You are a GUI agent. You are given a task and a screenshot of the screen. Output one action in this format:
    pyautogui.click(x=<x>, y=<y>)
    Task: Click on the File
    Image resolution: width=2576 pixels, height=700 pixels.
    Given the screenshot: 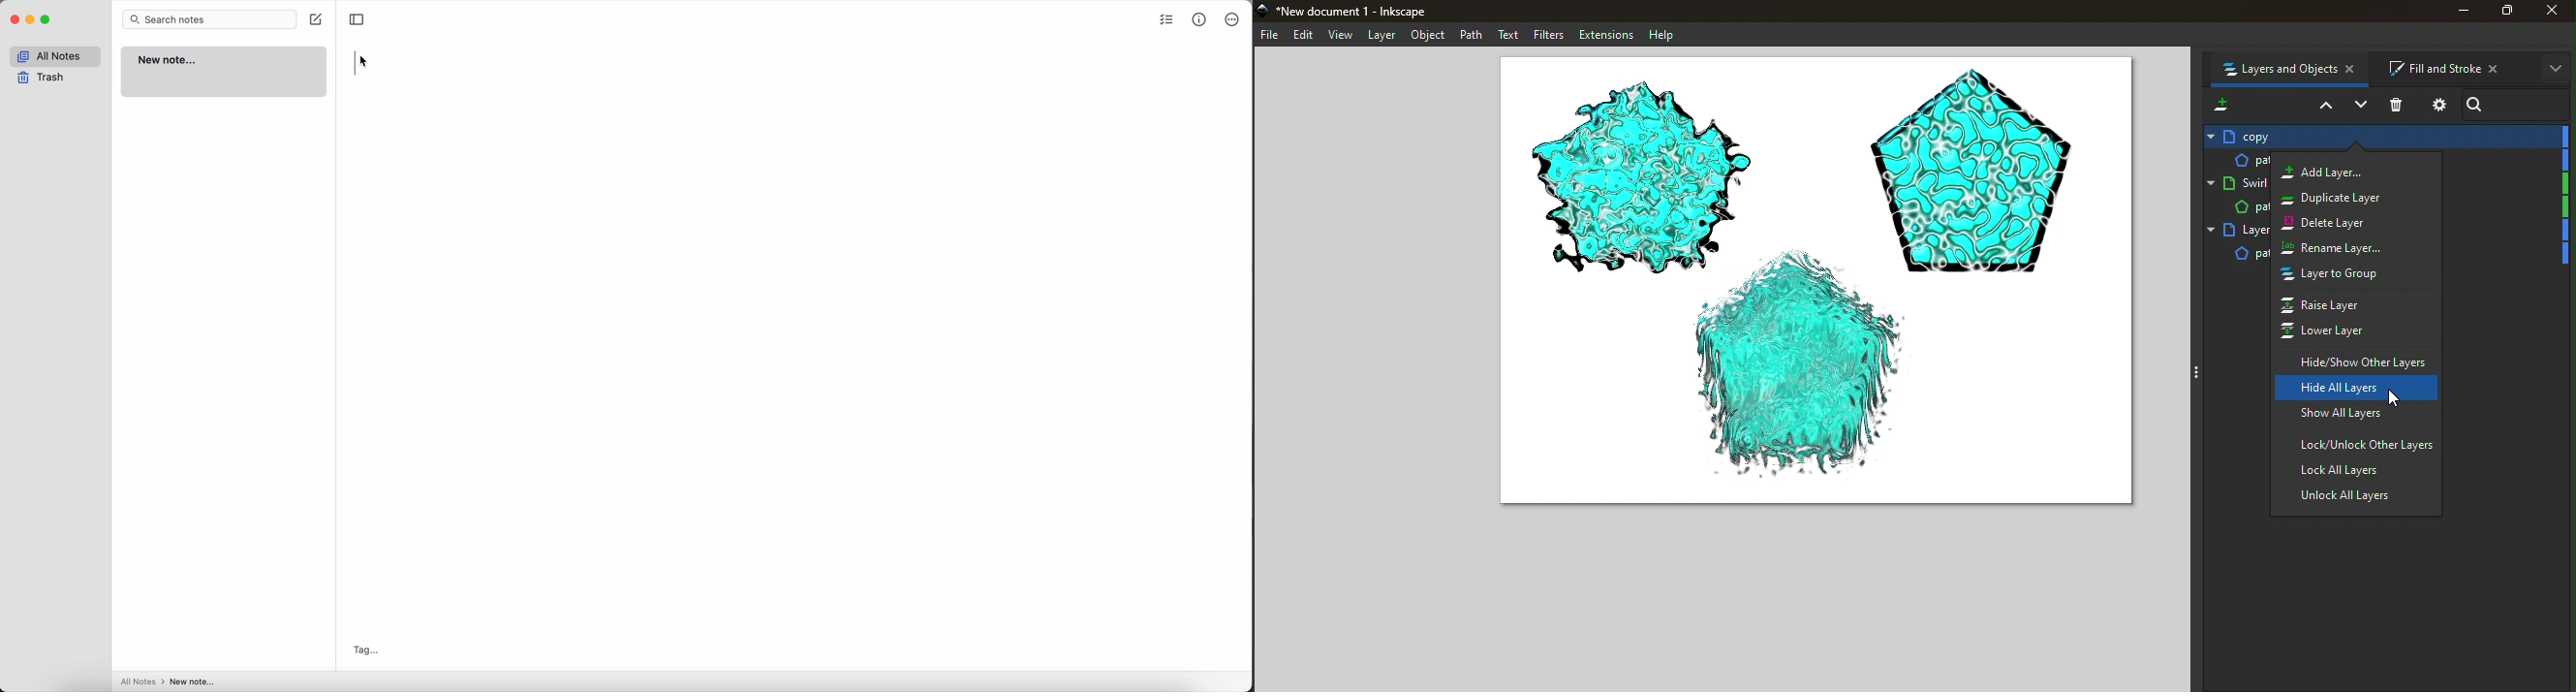 What is the action you would take?
    pyautogui.click(x=1270, y=35)
    